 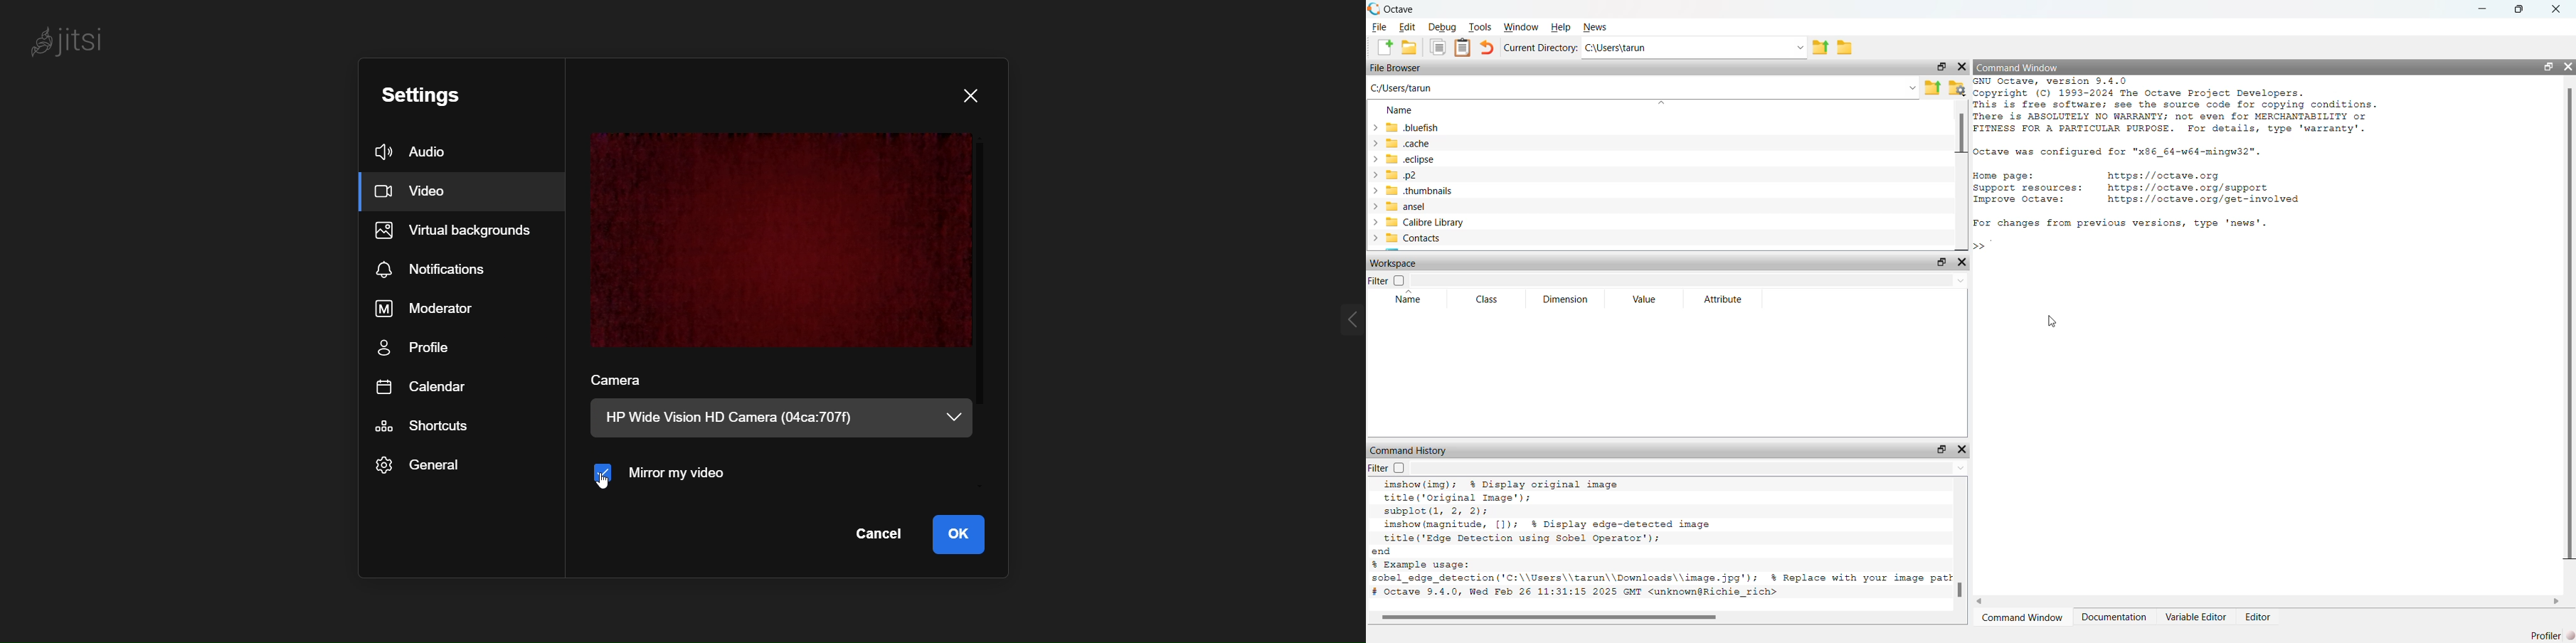 What do you see at coordinates (420, 150) in the screenshot?
I see `audio` at bounding box center [420, 150].